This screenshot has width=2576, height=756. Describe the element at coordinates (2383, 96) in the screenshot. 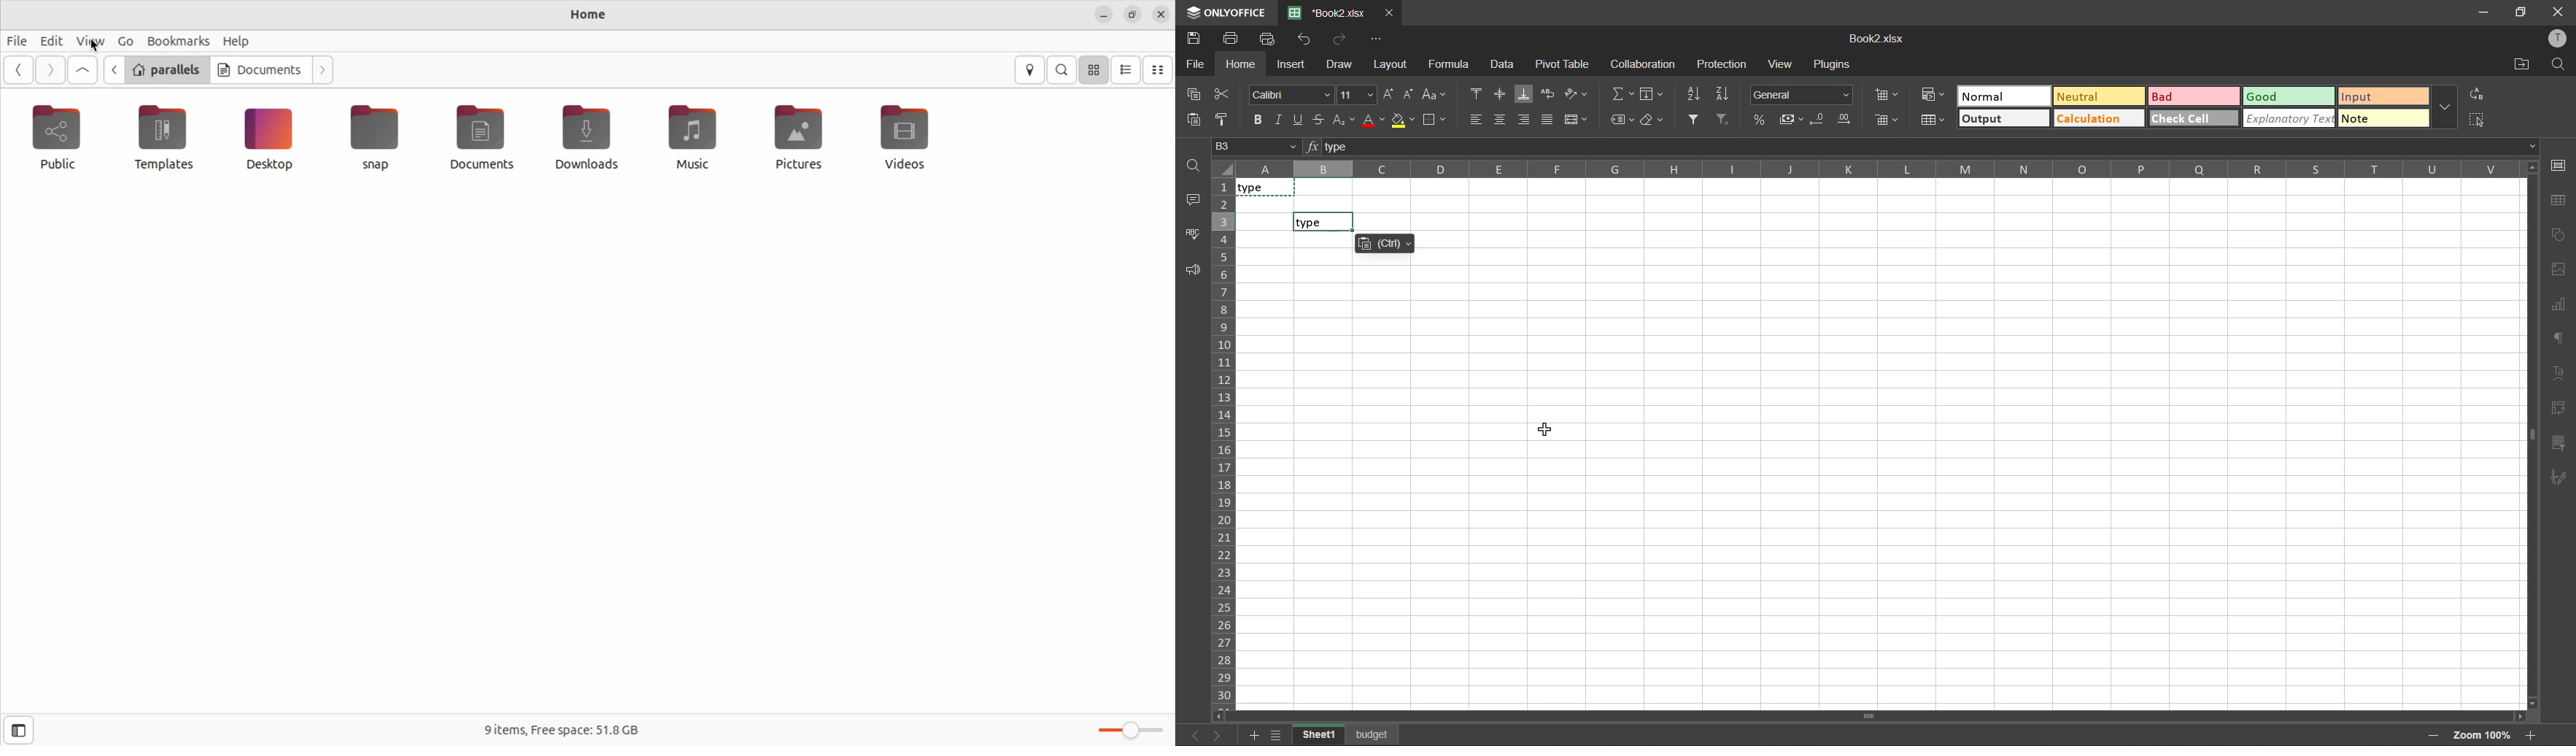

I see `input` at that location.